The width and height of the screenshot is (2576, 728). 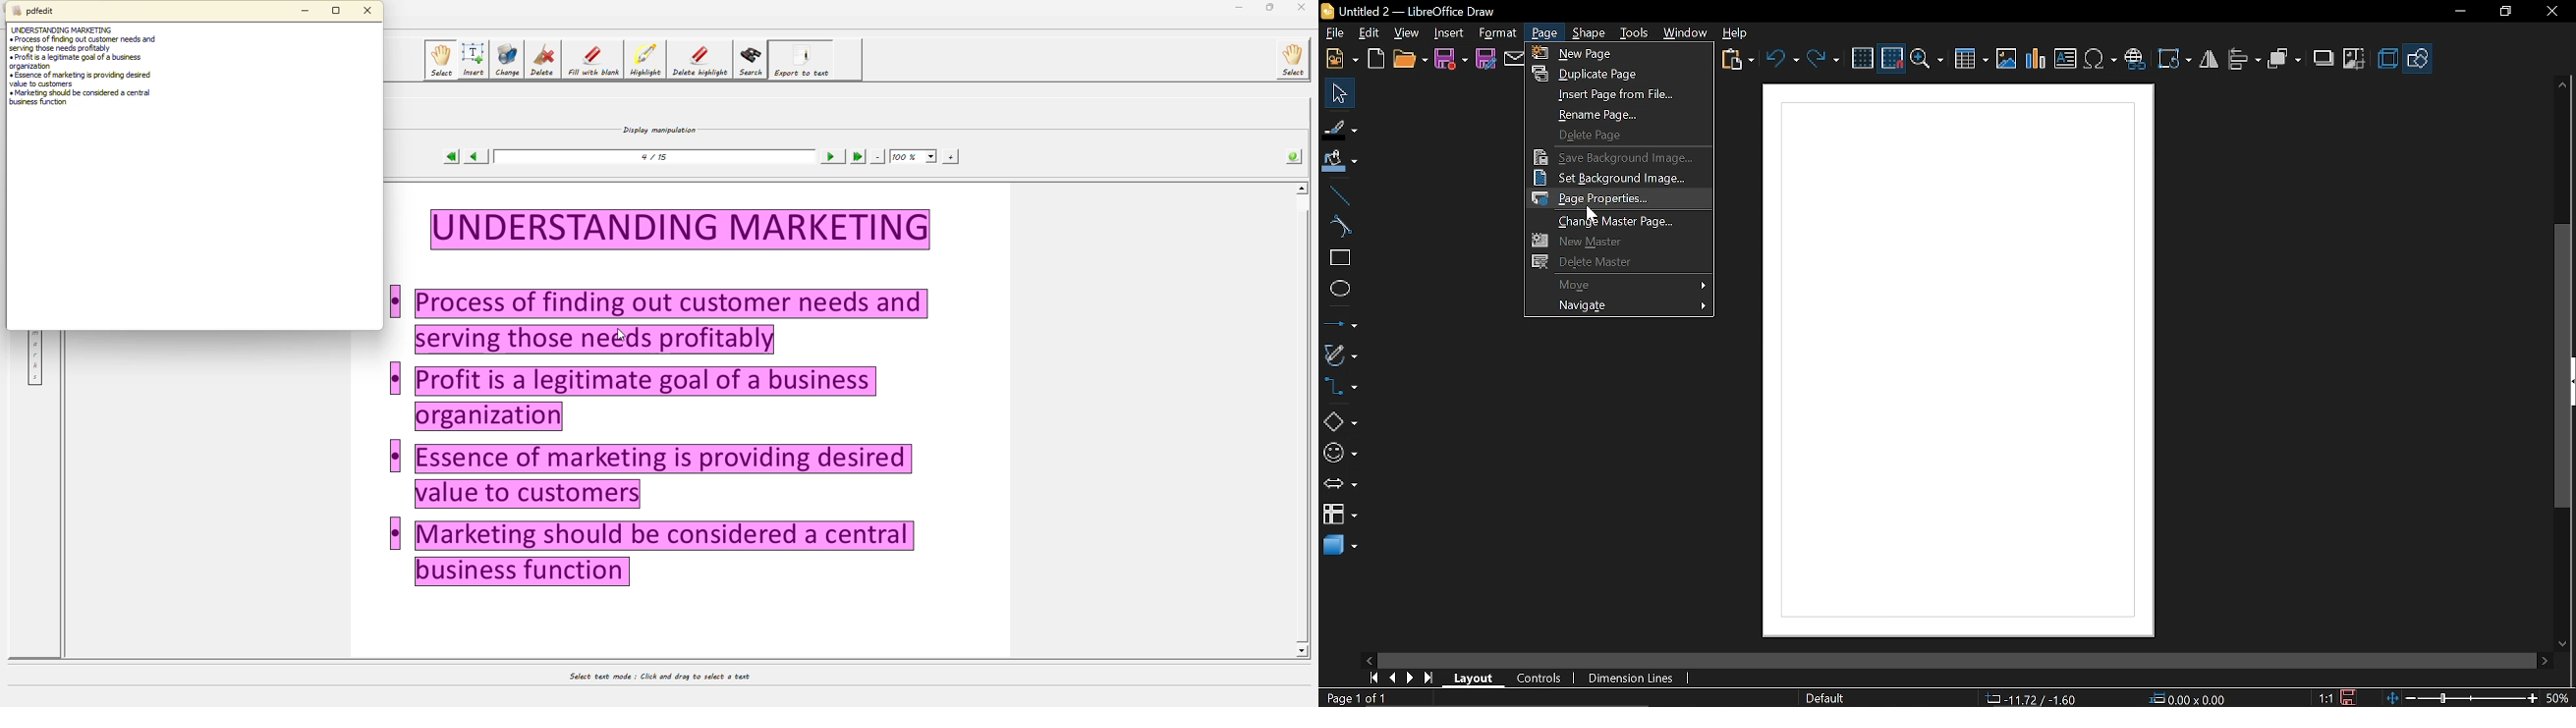 What do you see at coordinates (1474, 677) in the screenshot?
I see `Layout` at bounding box center [1474, 677].